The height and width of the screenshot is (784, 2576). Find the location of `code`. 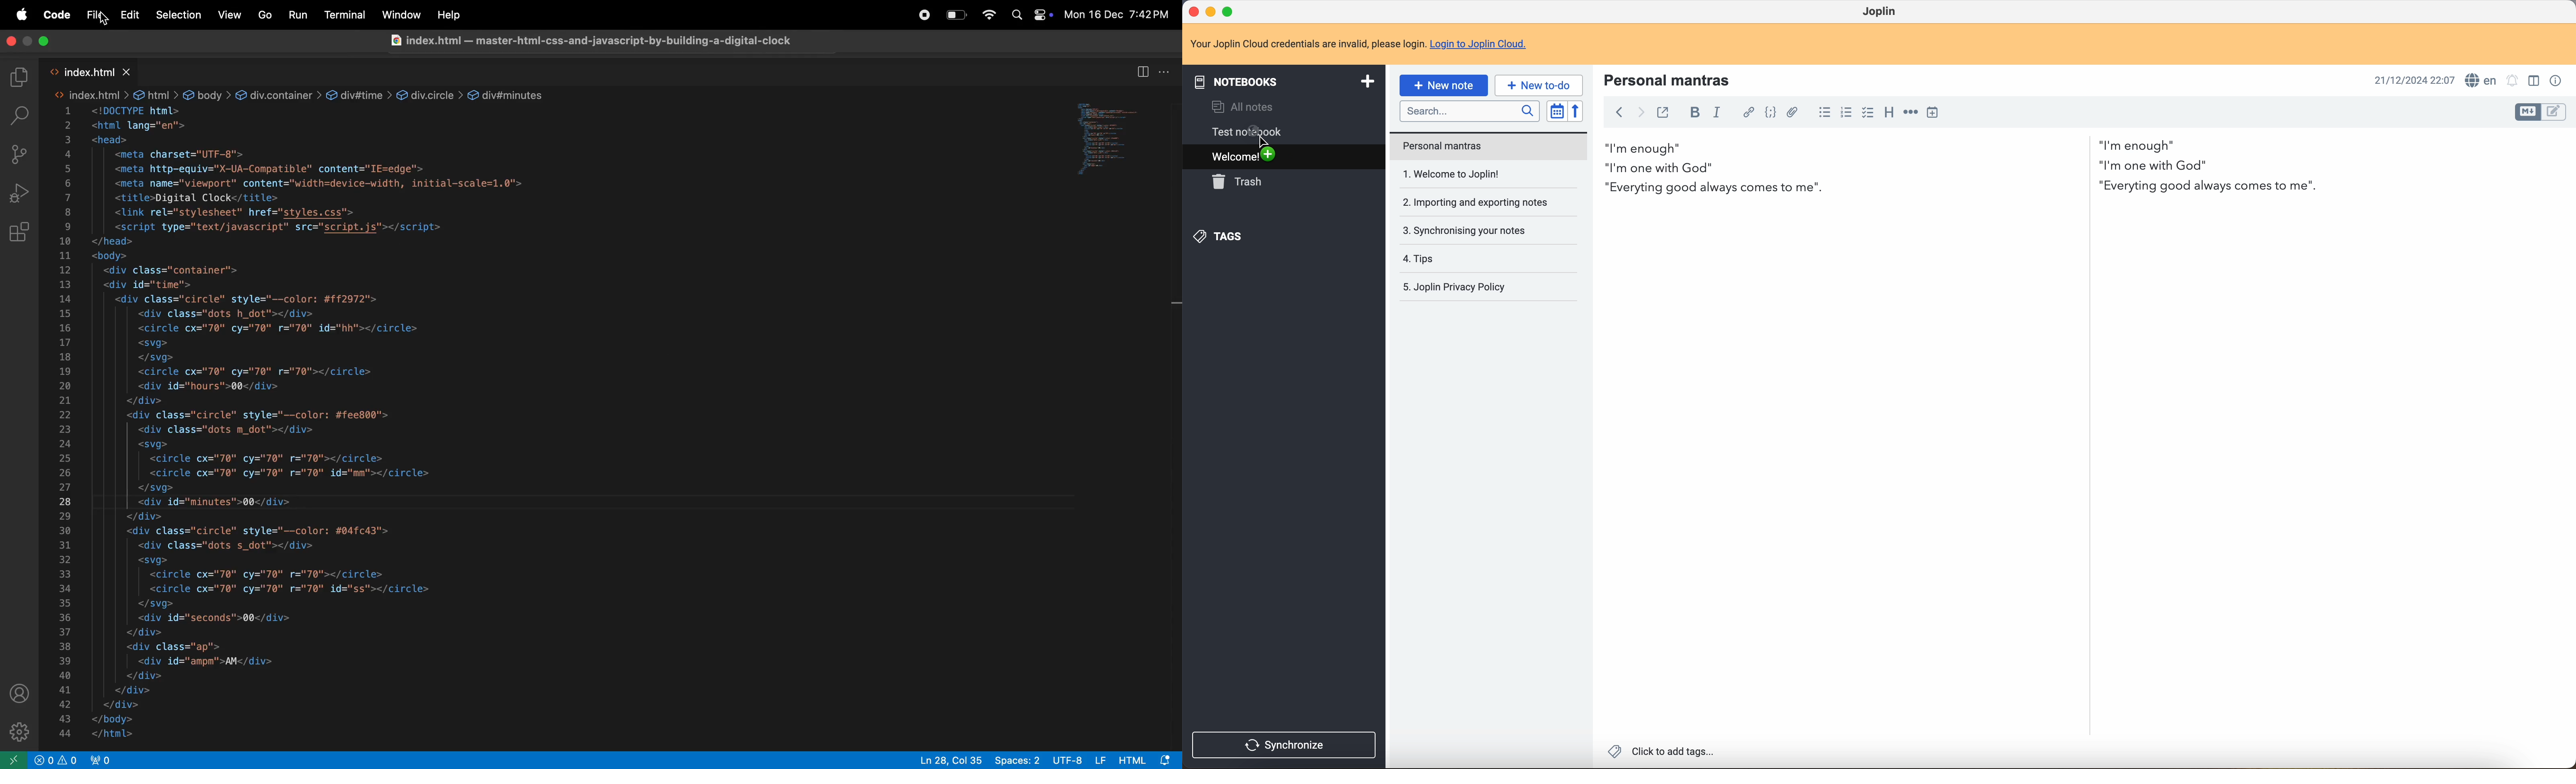

code is located at coordinates (1769, 114).